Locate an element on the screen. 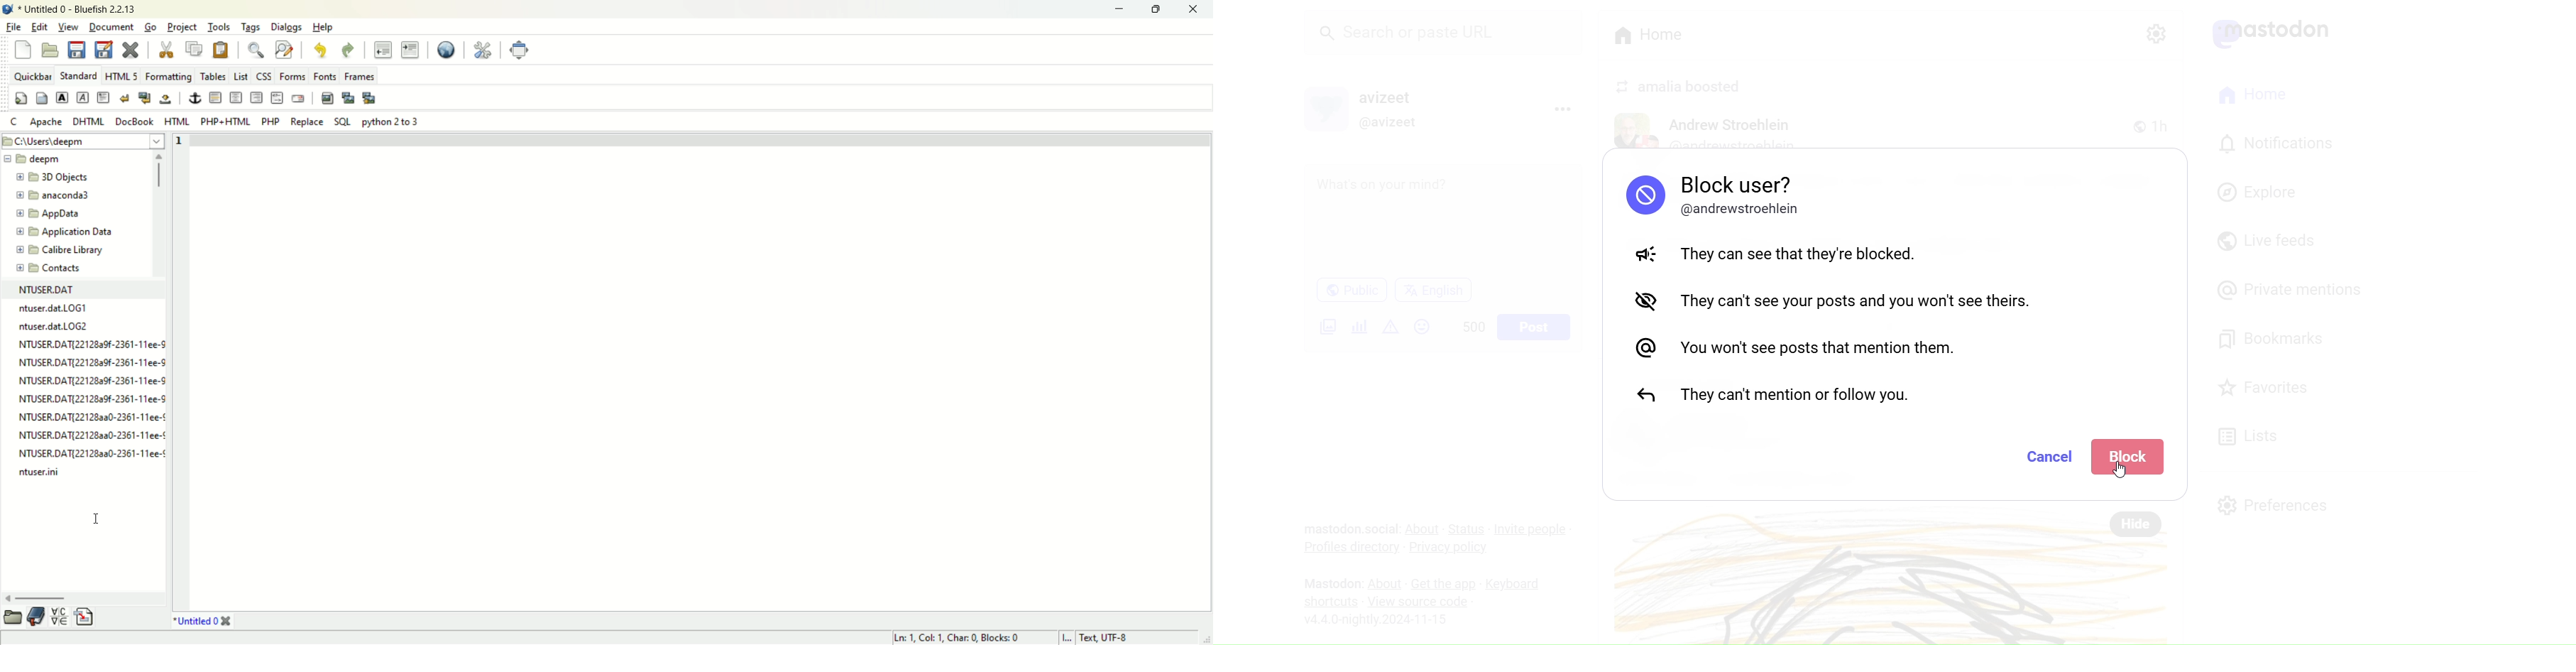 The height and width of the screenshot is (672, 2576). body is located at coordinates (42, 97).